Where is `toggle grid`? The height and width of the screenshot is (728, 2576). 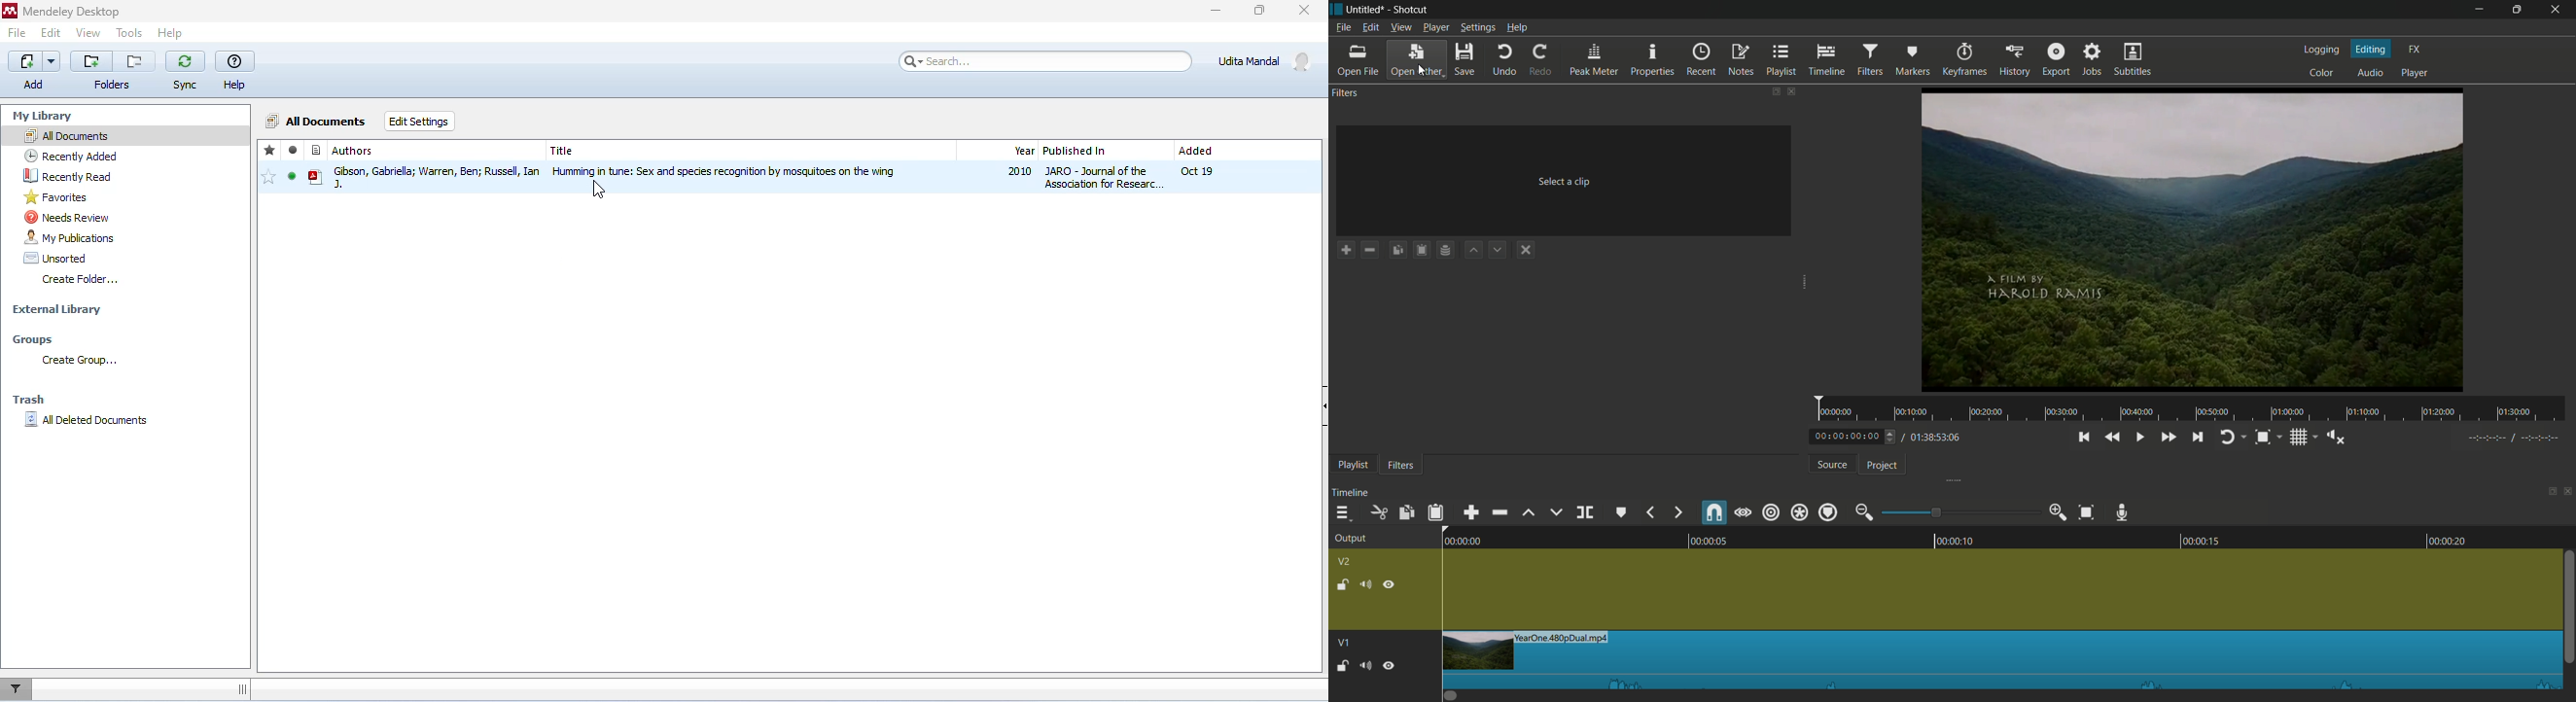 toggle grid is located at coordinates (2298, 437).